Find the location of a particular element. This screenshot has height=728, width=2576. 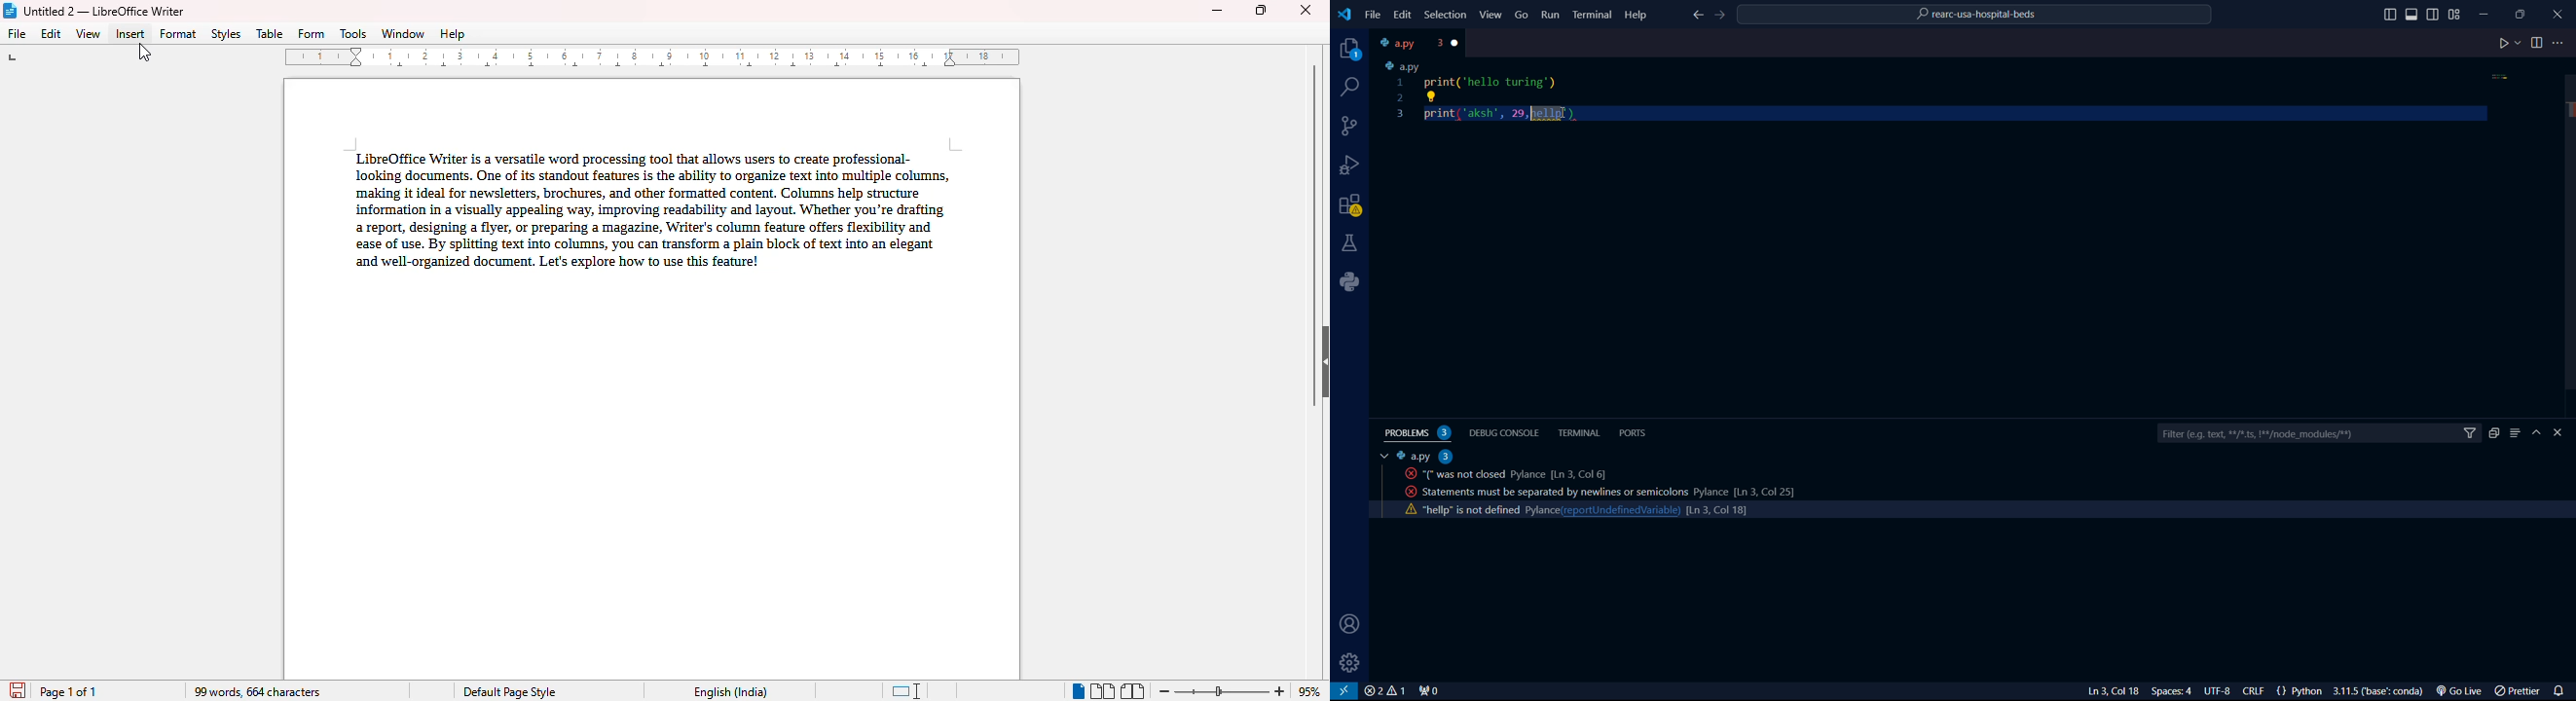

VS is located at coordinates (1344, 691).